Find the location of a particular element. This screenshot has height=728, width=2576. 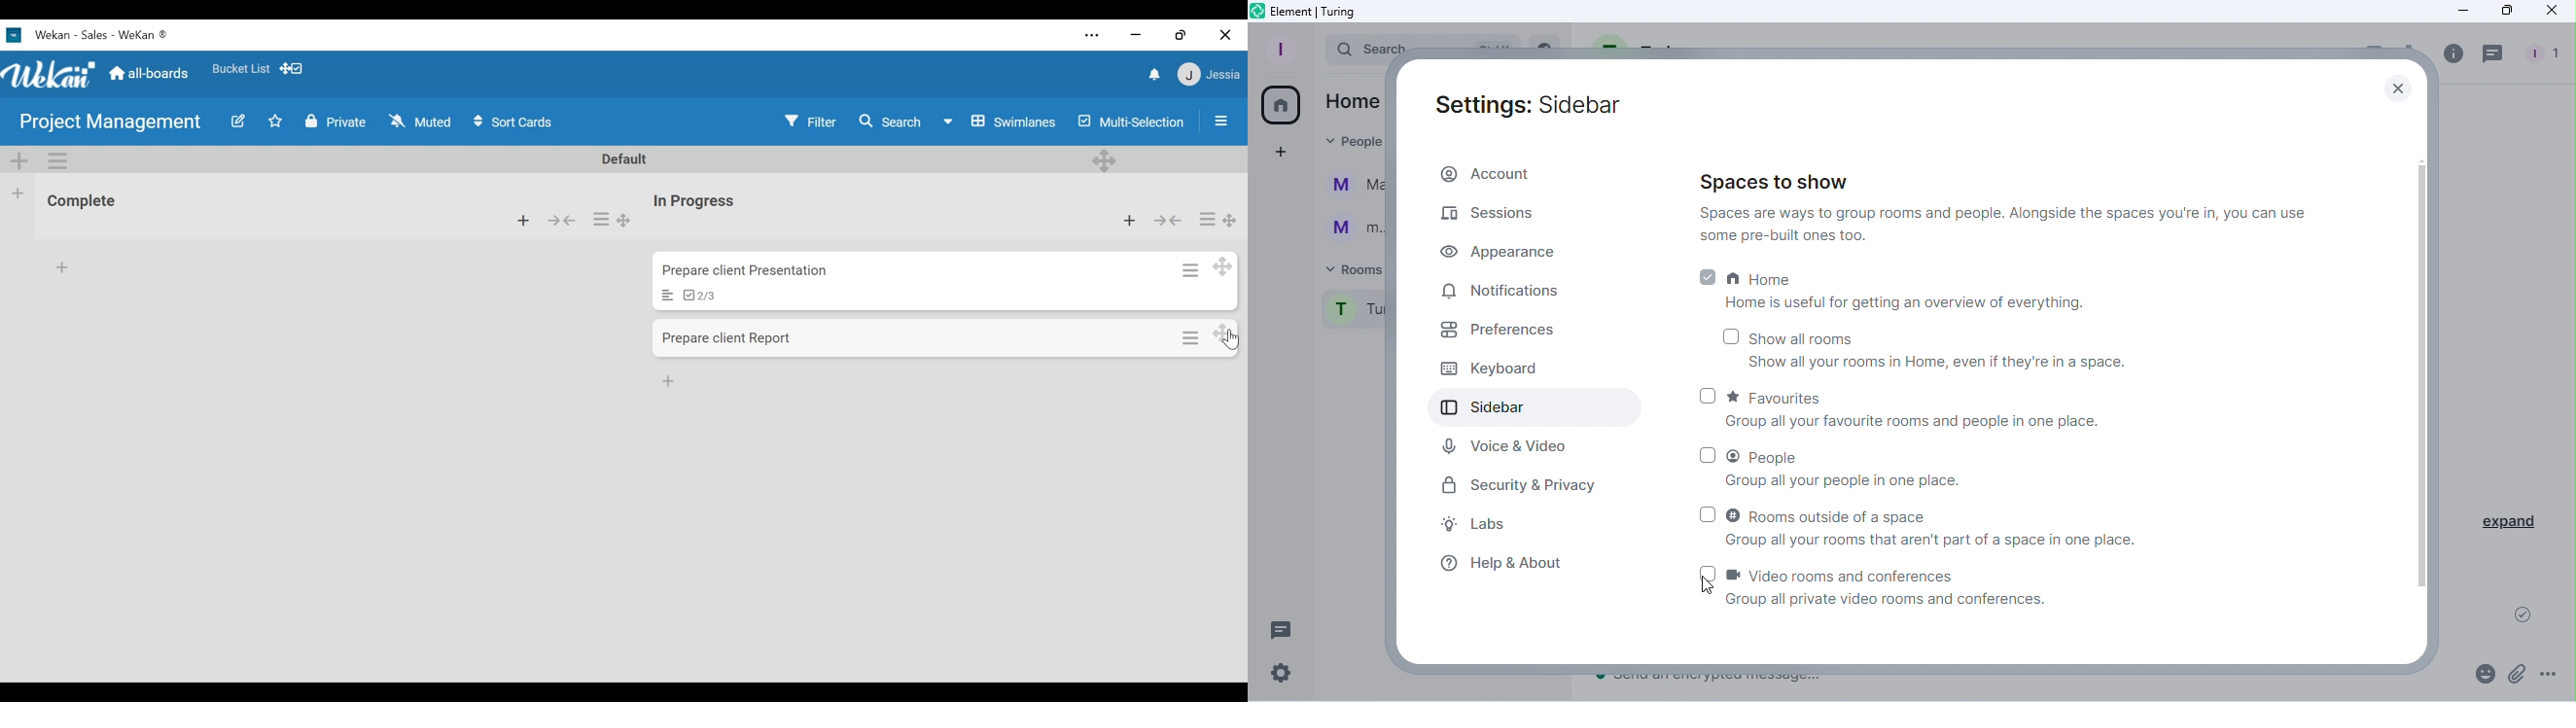

Emoji is located at coordinates (2483, 672).